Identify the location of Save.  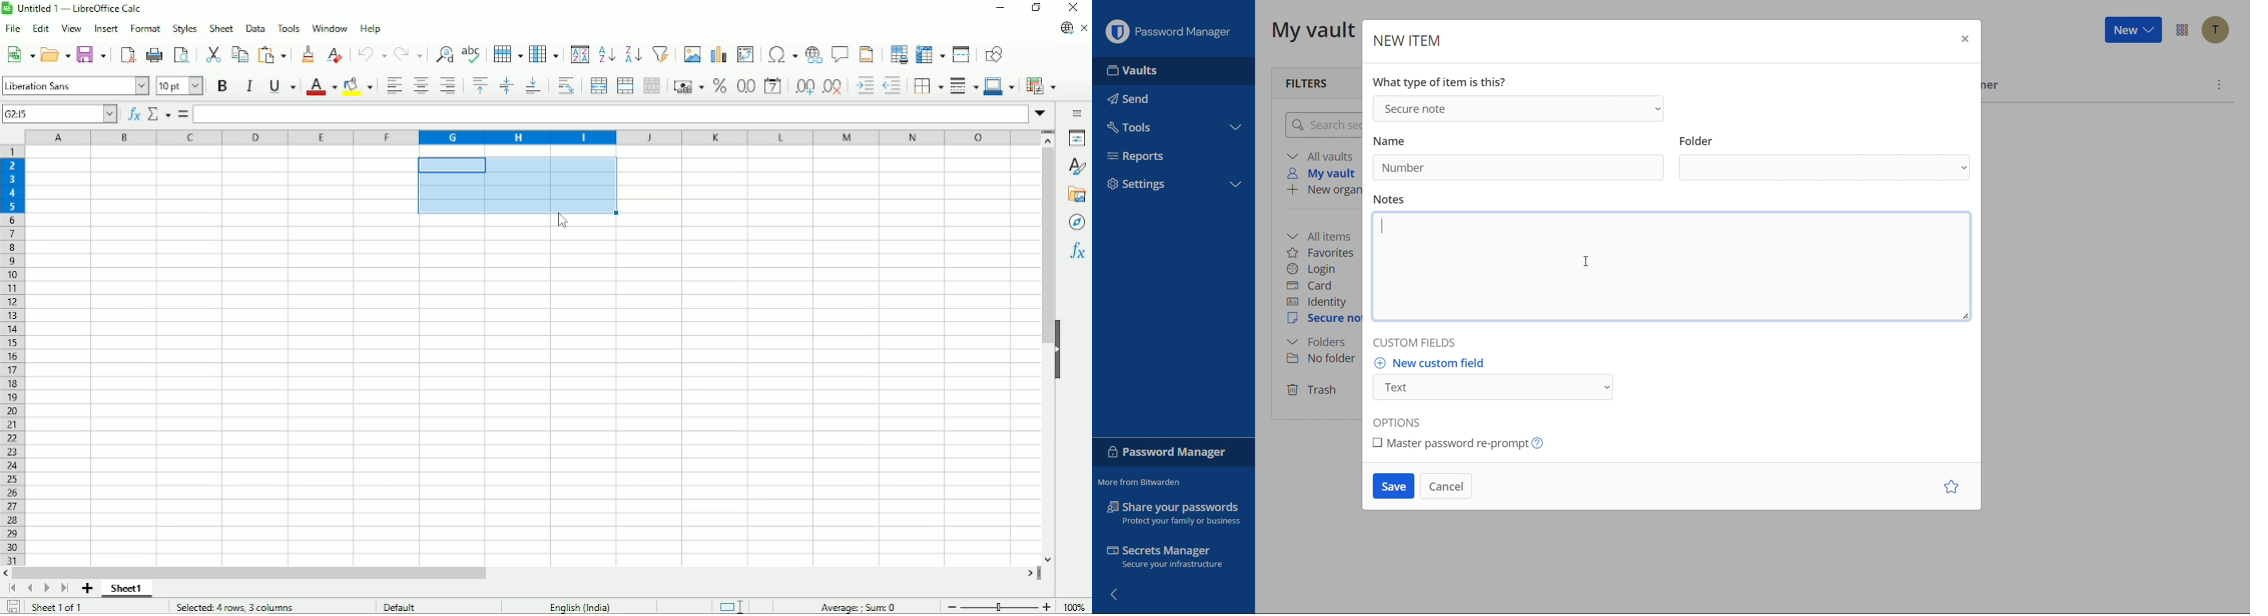
(1393, 489).